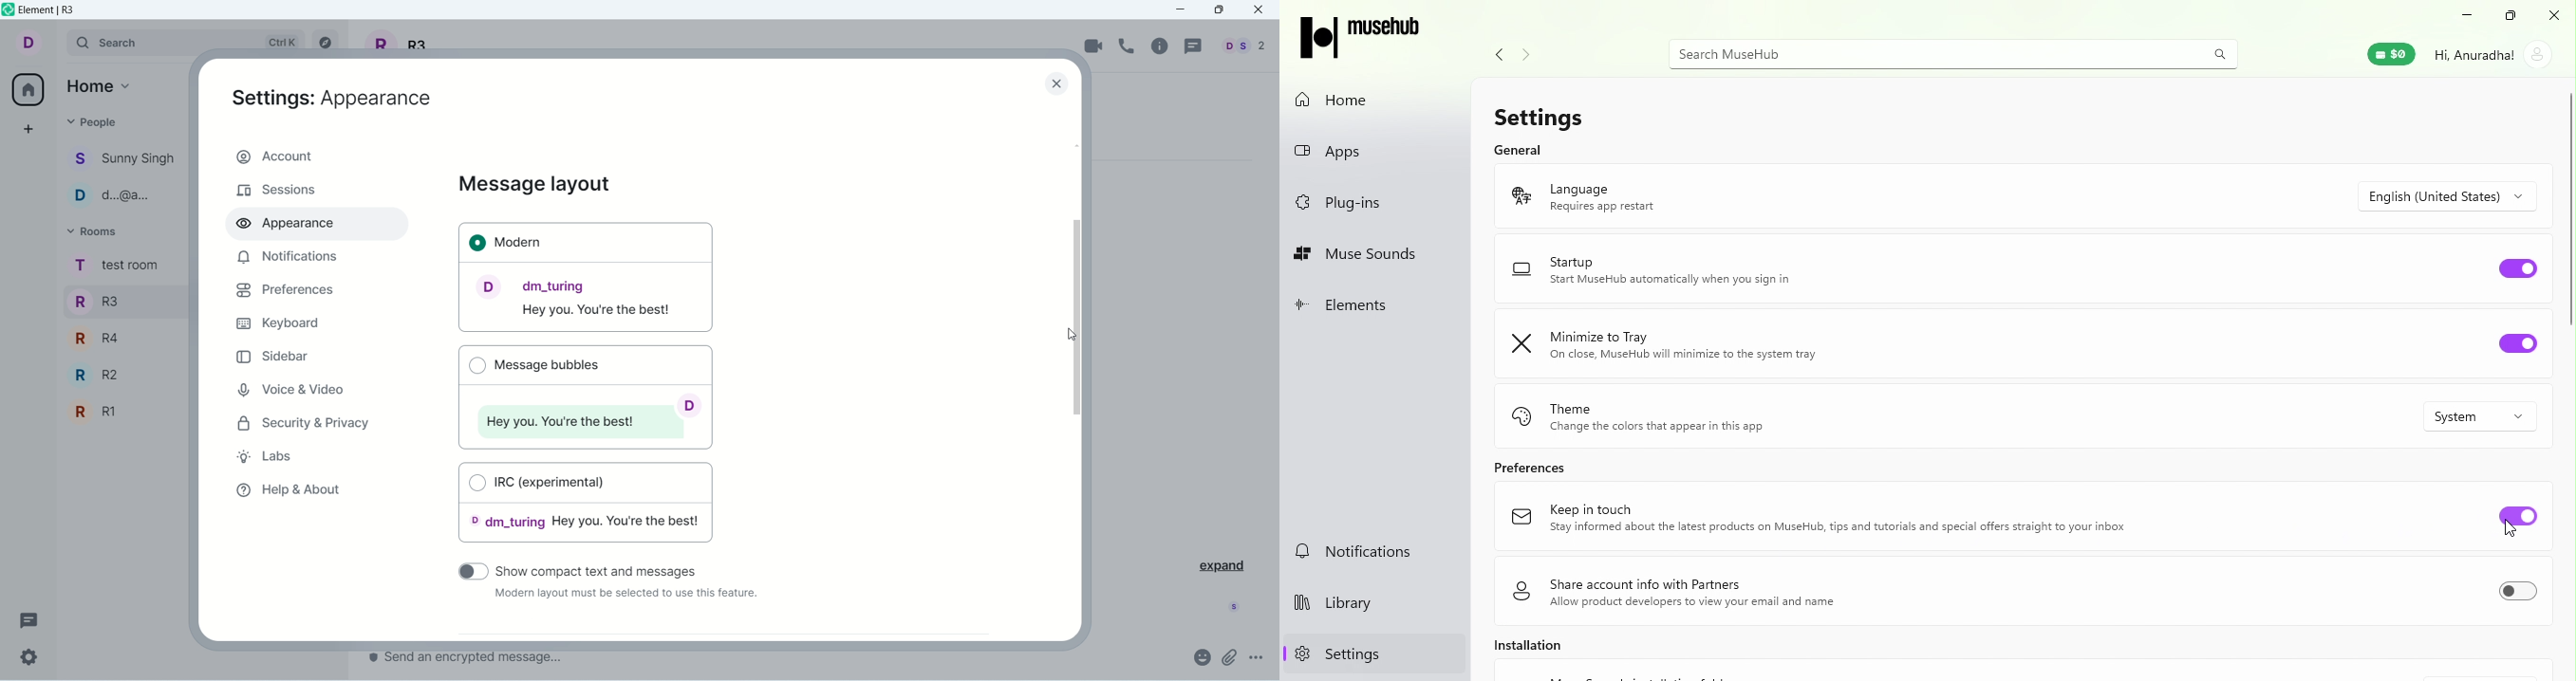 This screenshot has height=700, width=2576. What do you see at coordinates (1162, 46) in the screenshot?
I see `room info` at bounding box center [1162, 46].